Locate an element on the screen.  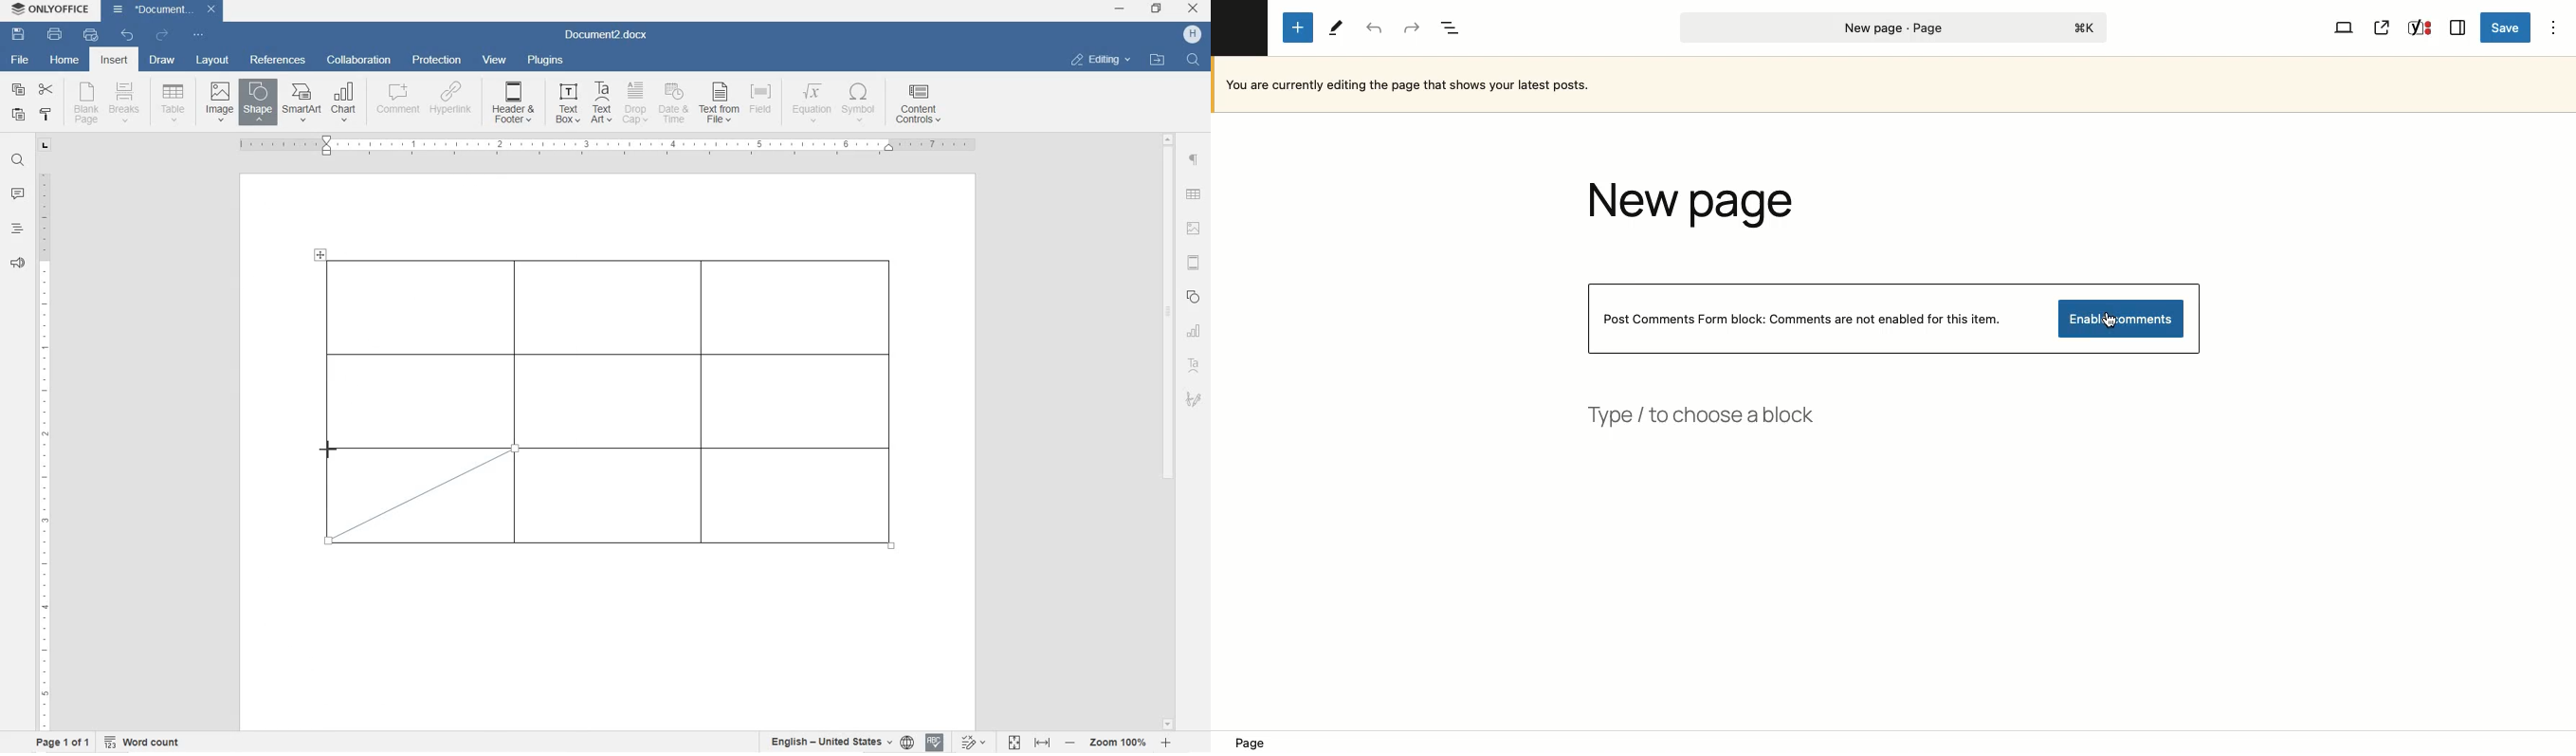
cut is located at coordinates (45, 90).